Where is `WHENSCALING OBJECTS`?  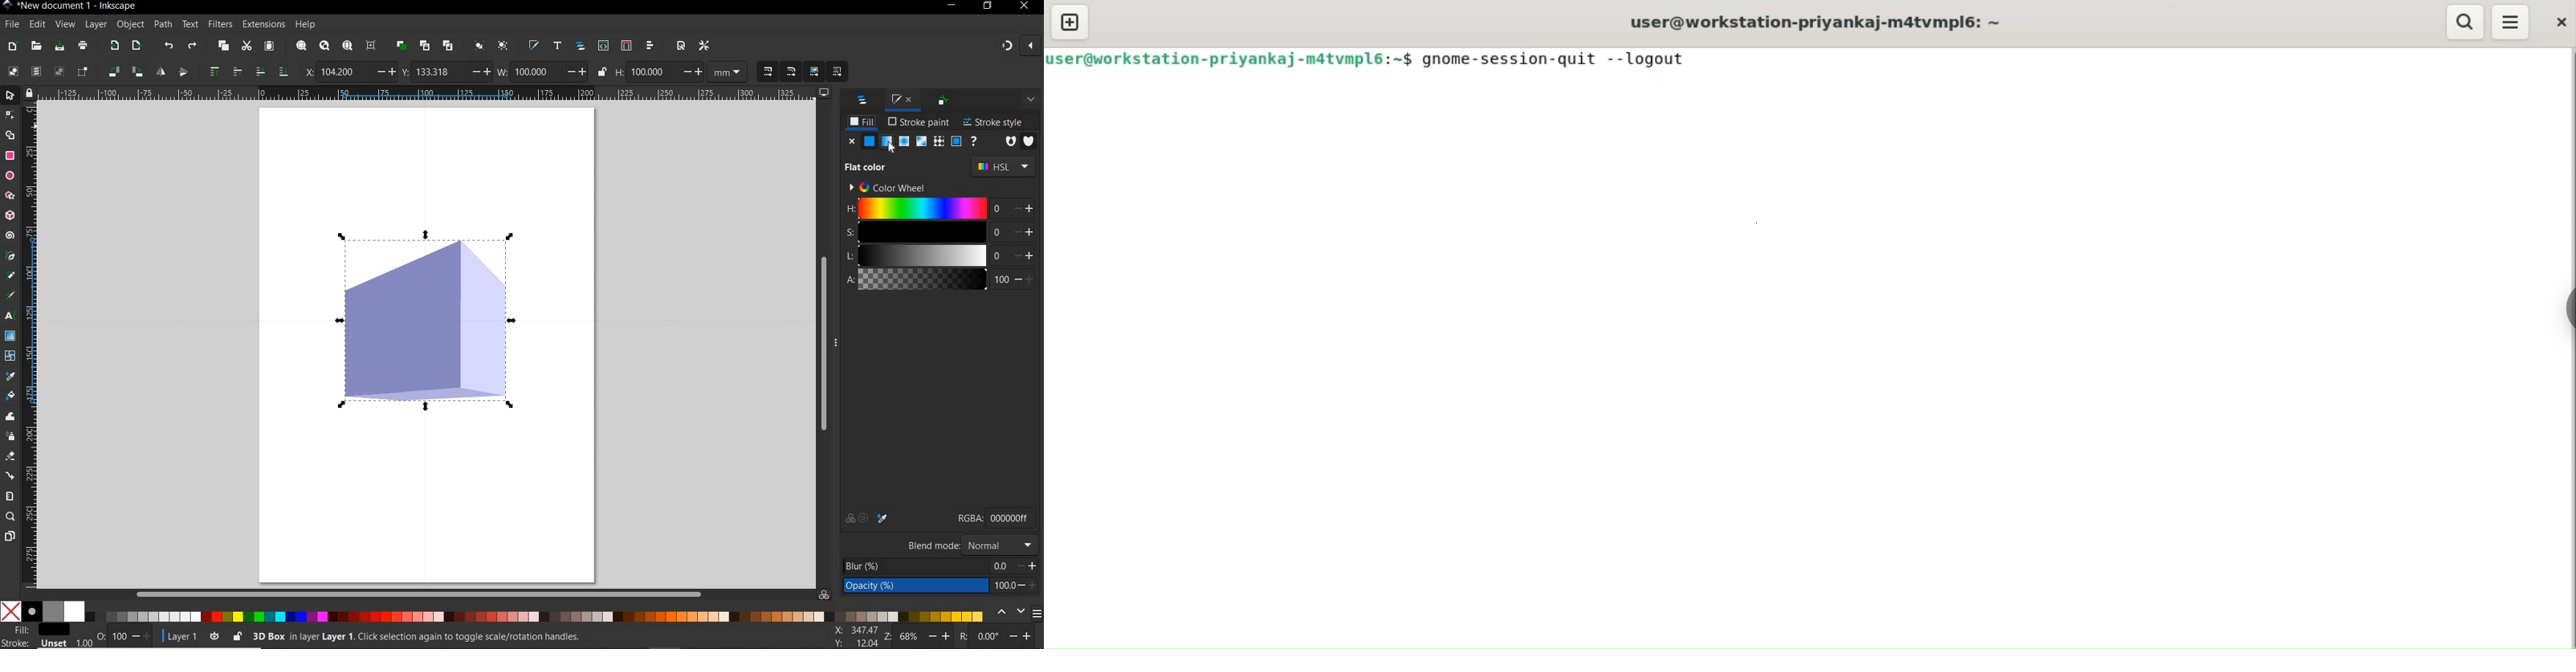
WHENSCALING OBJECTS is located at coordinates (769, 72).